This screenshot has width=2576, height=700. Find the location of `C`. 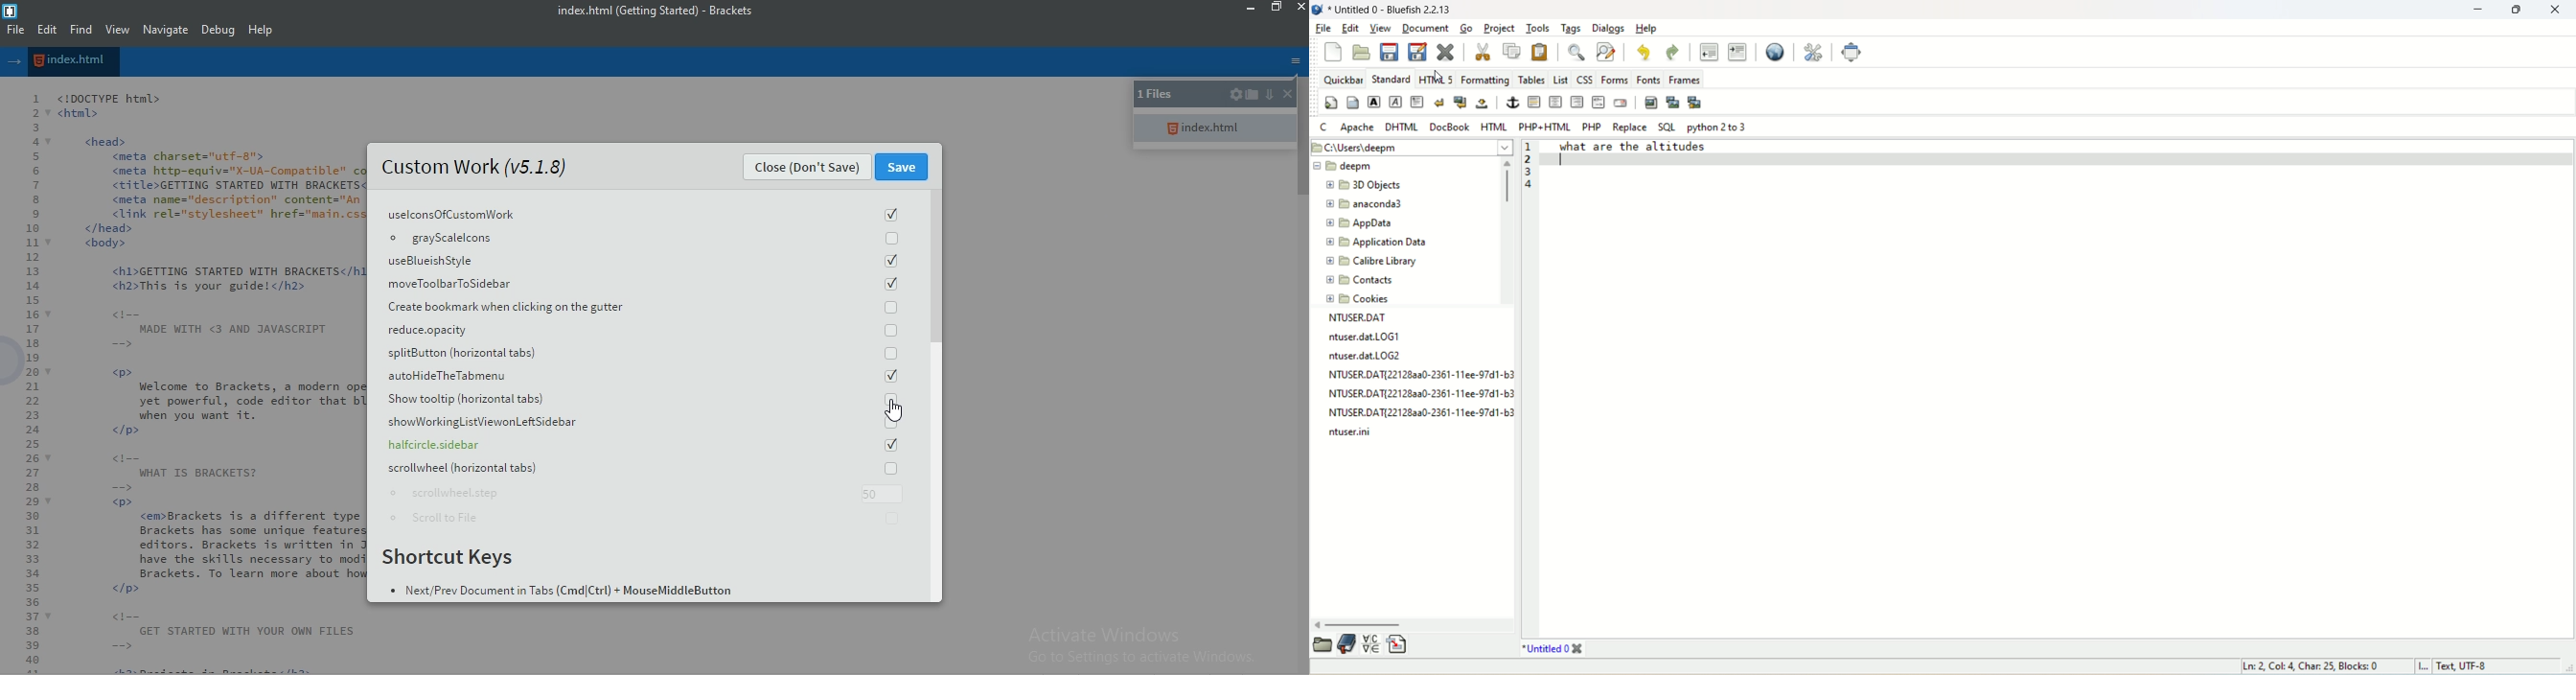

C is located at coordinates (1324, 127).